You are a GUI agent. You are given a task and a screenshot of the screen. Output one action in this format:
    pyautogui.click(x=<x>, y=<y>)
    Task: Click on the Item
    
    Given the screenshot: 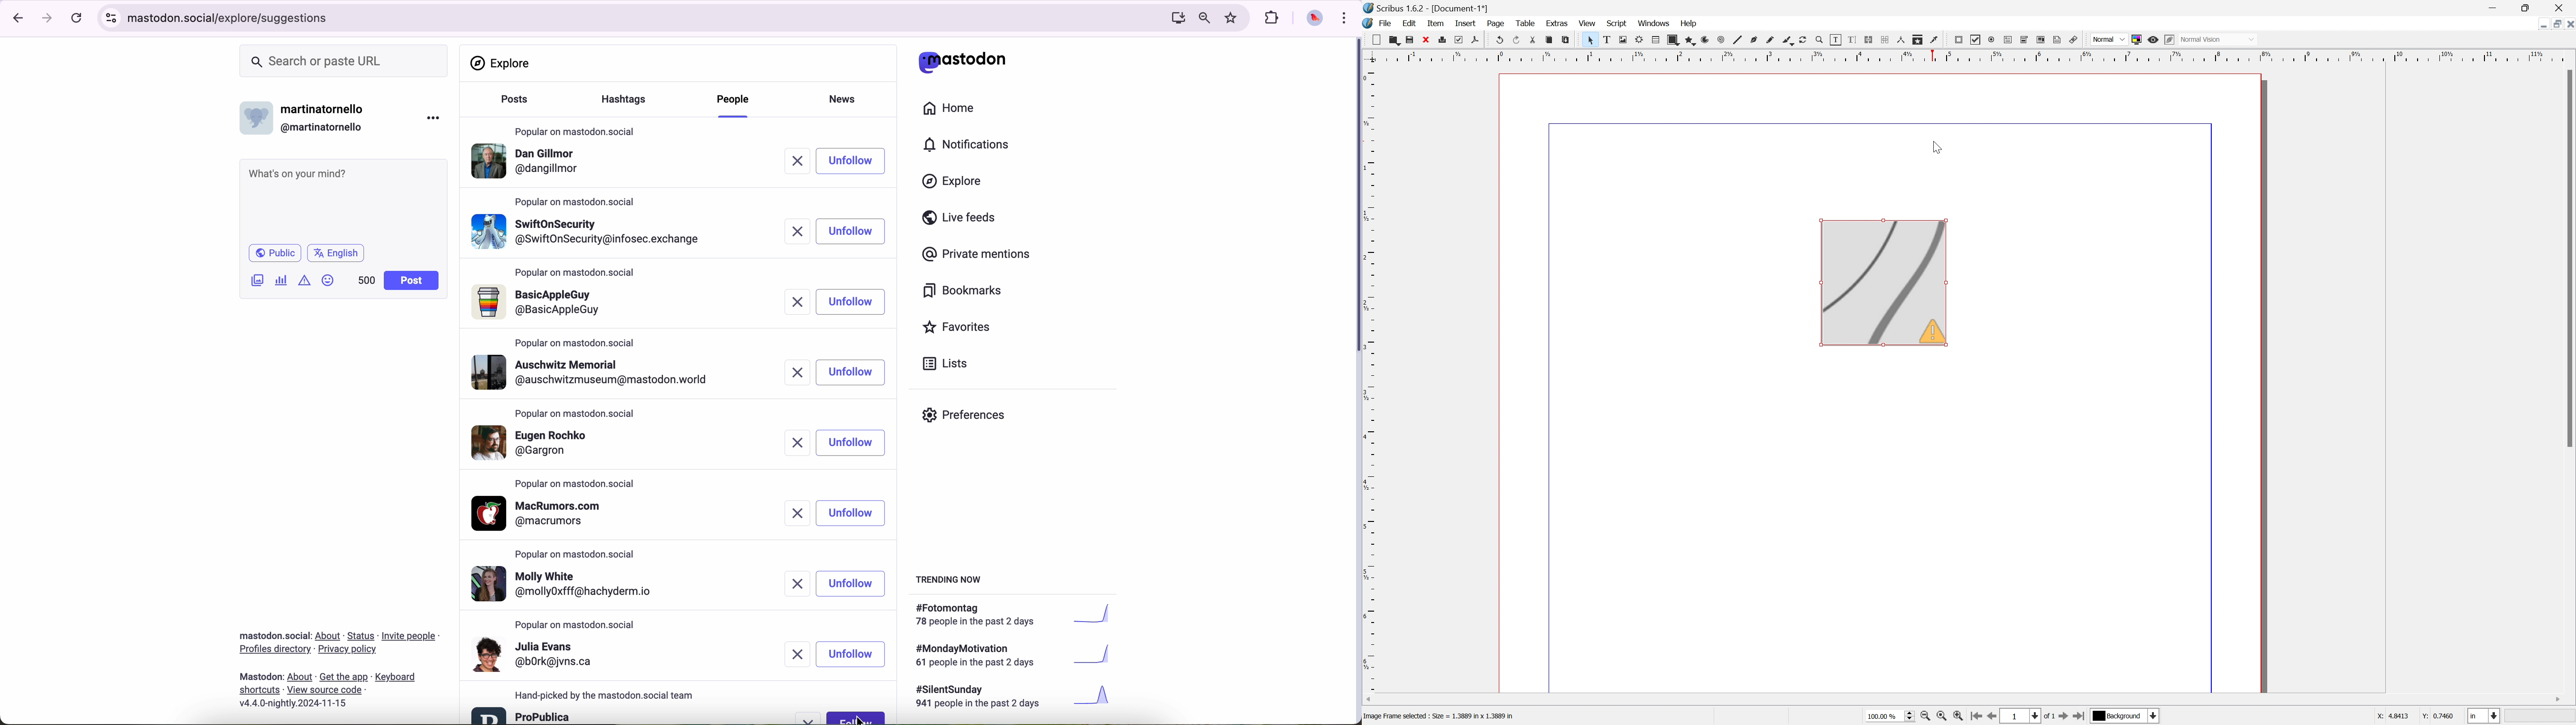 What is the action you would take?
    pyautogui.click(x=1435, y=24)
    